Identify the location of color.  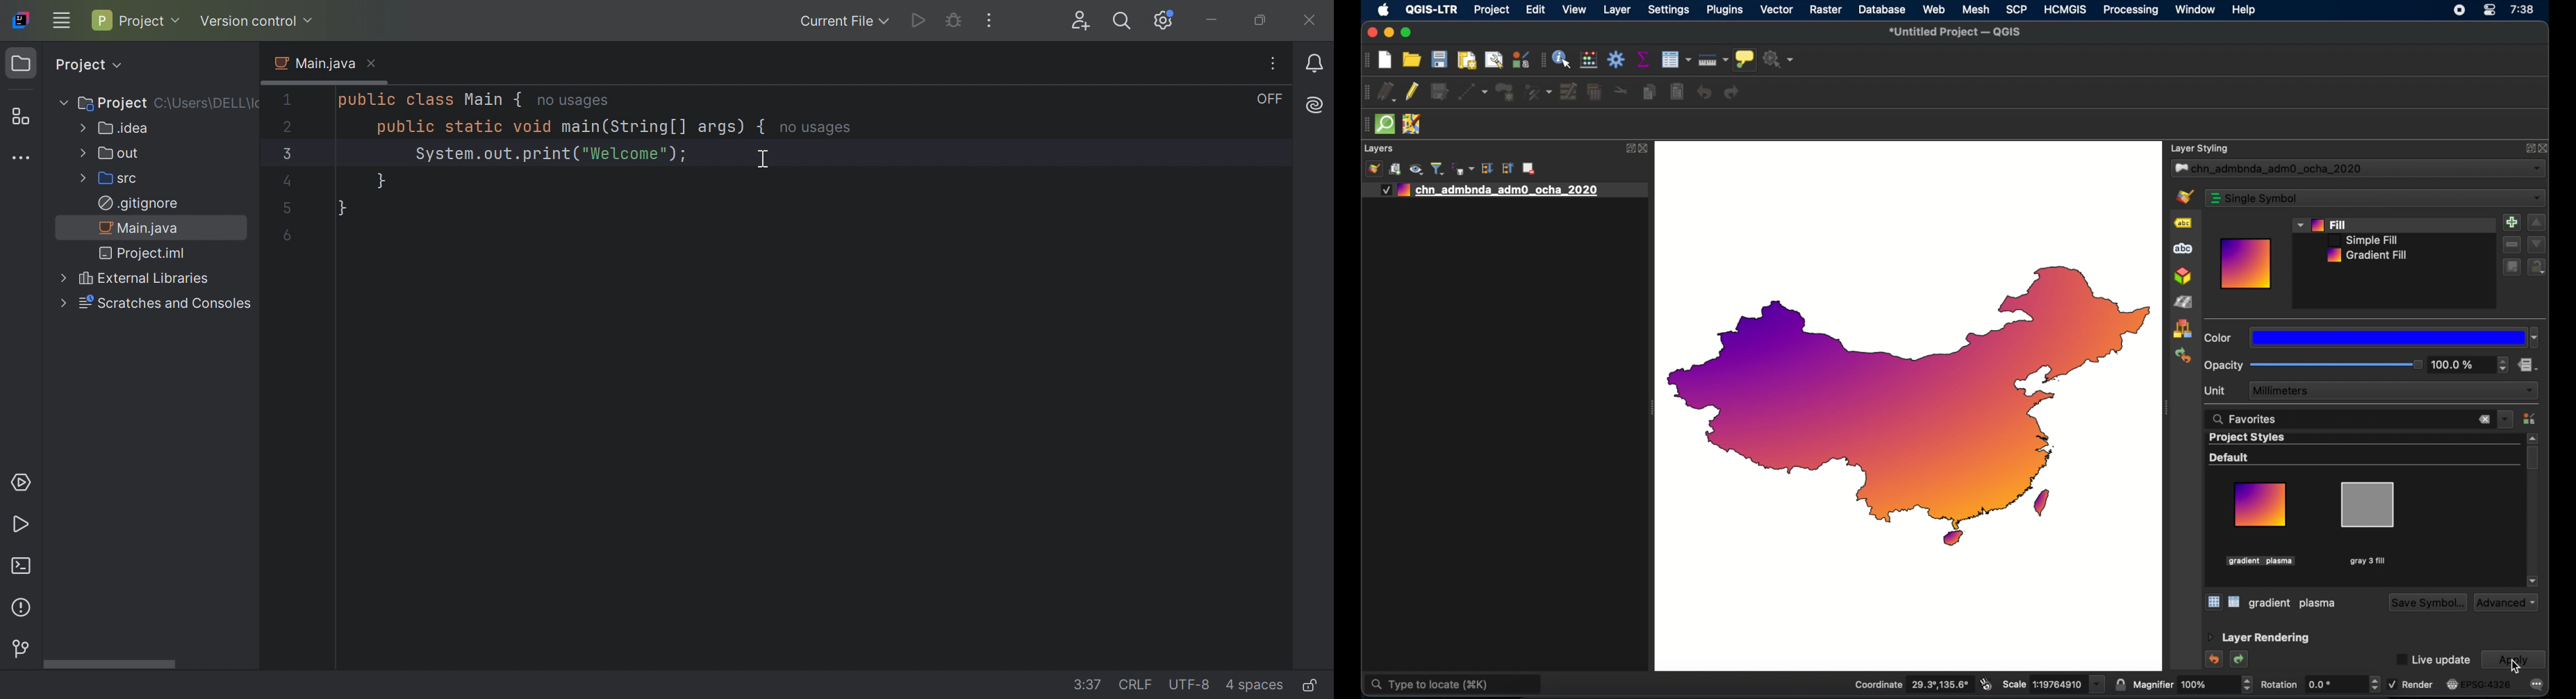
(2218, 338).